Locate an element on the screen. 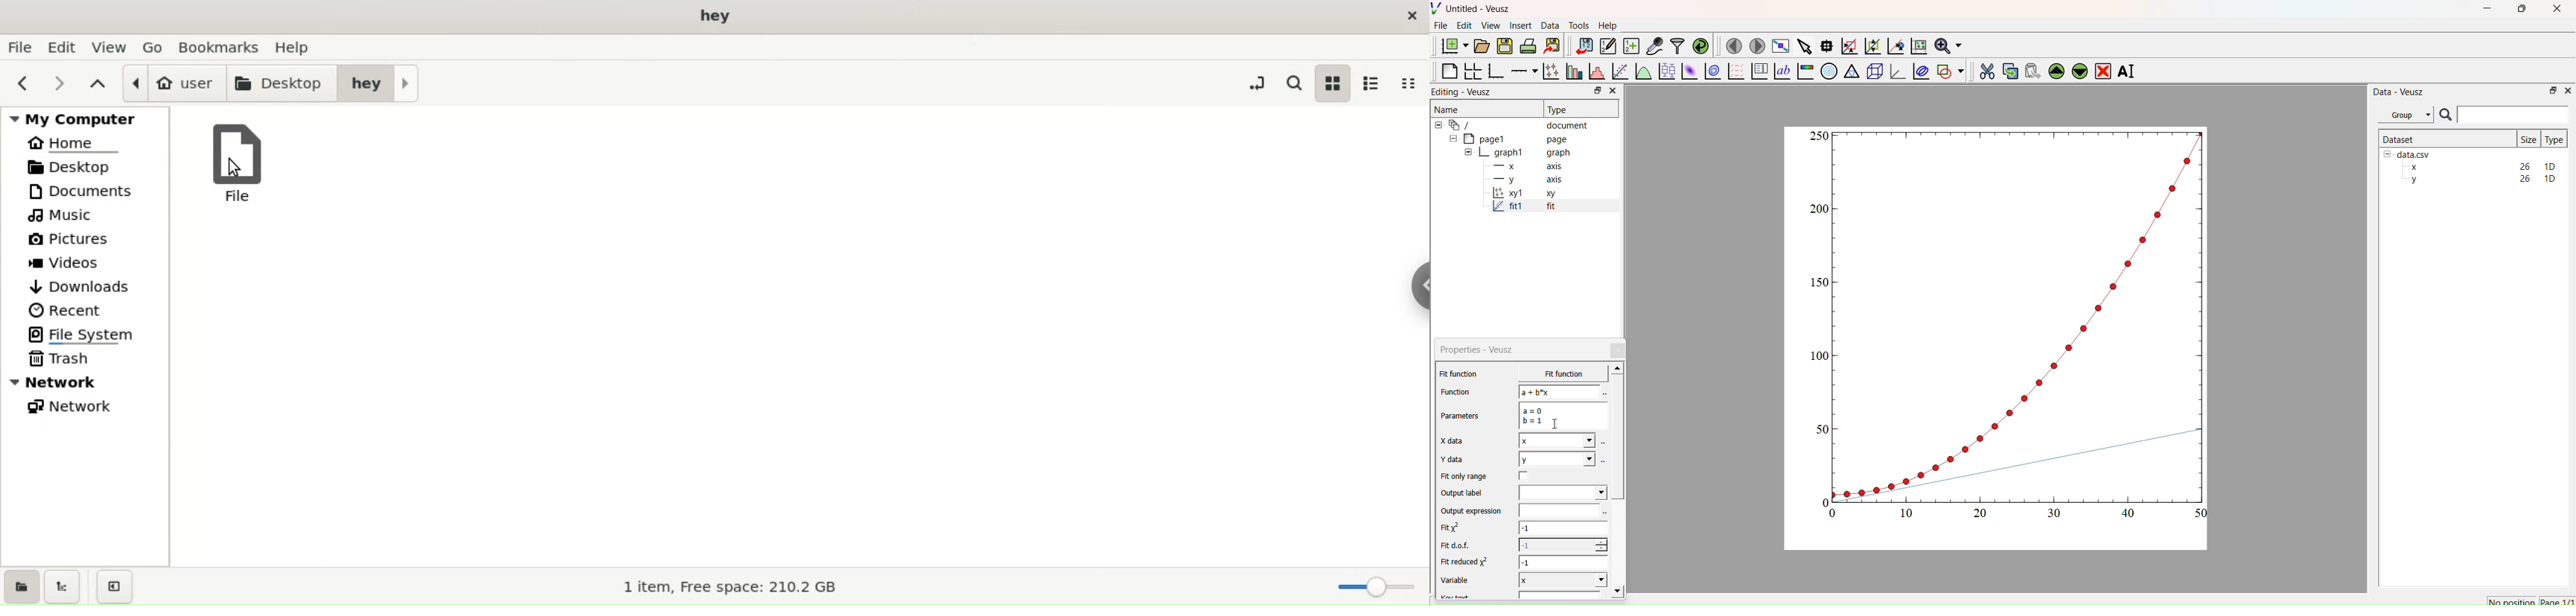 This screenshot has width=2576, height=616. storage is located at coordinates (724, 587).